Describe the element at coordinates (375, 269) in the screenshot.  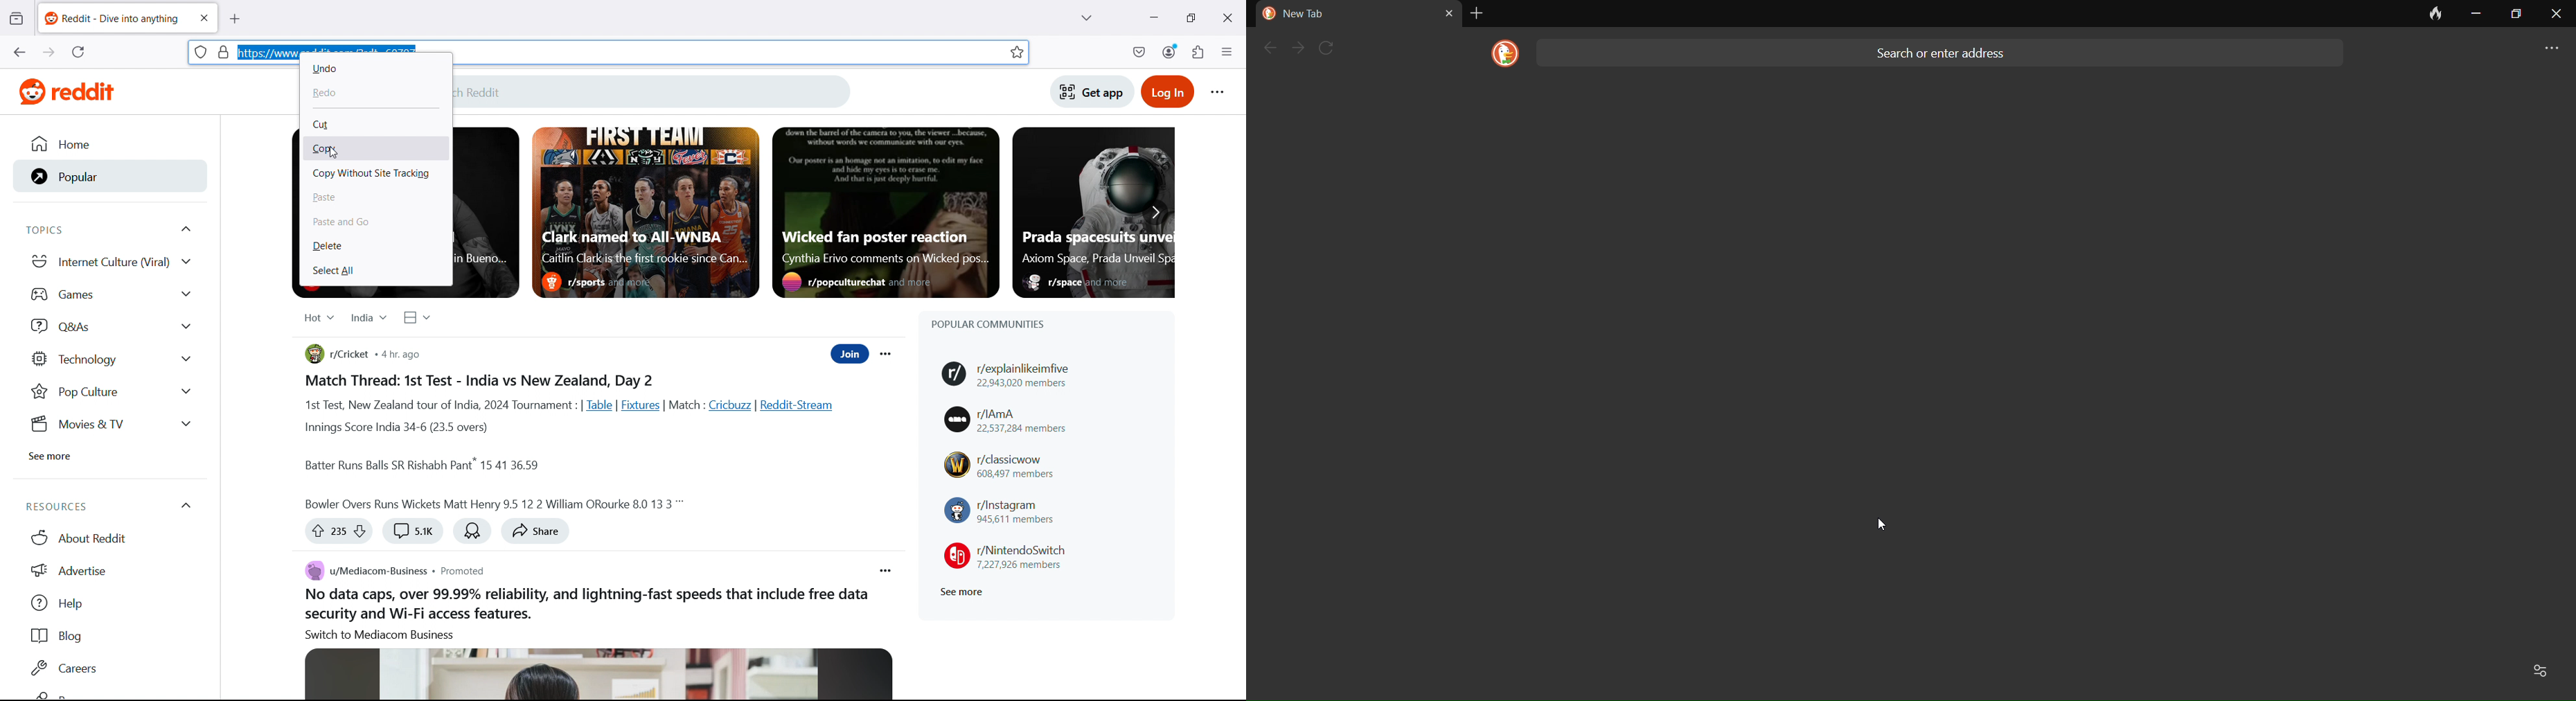
I see `select all` at that location.